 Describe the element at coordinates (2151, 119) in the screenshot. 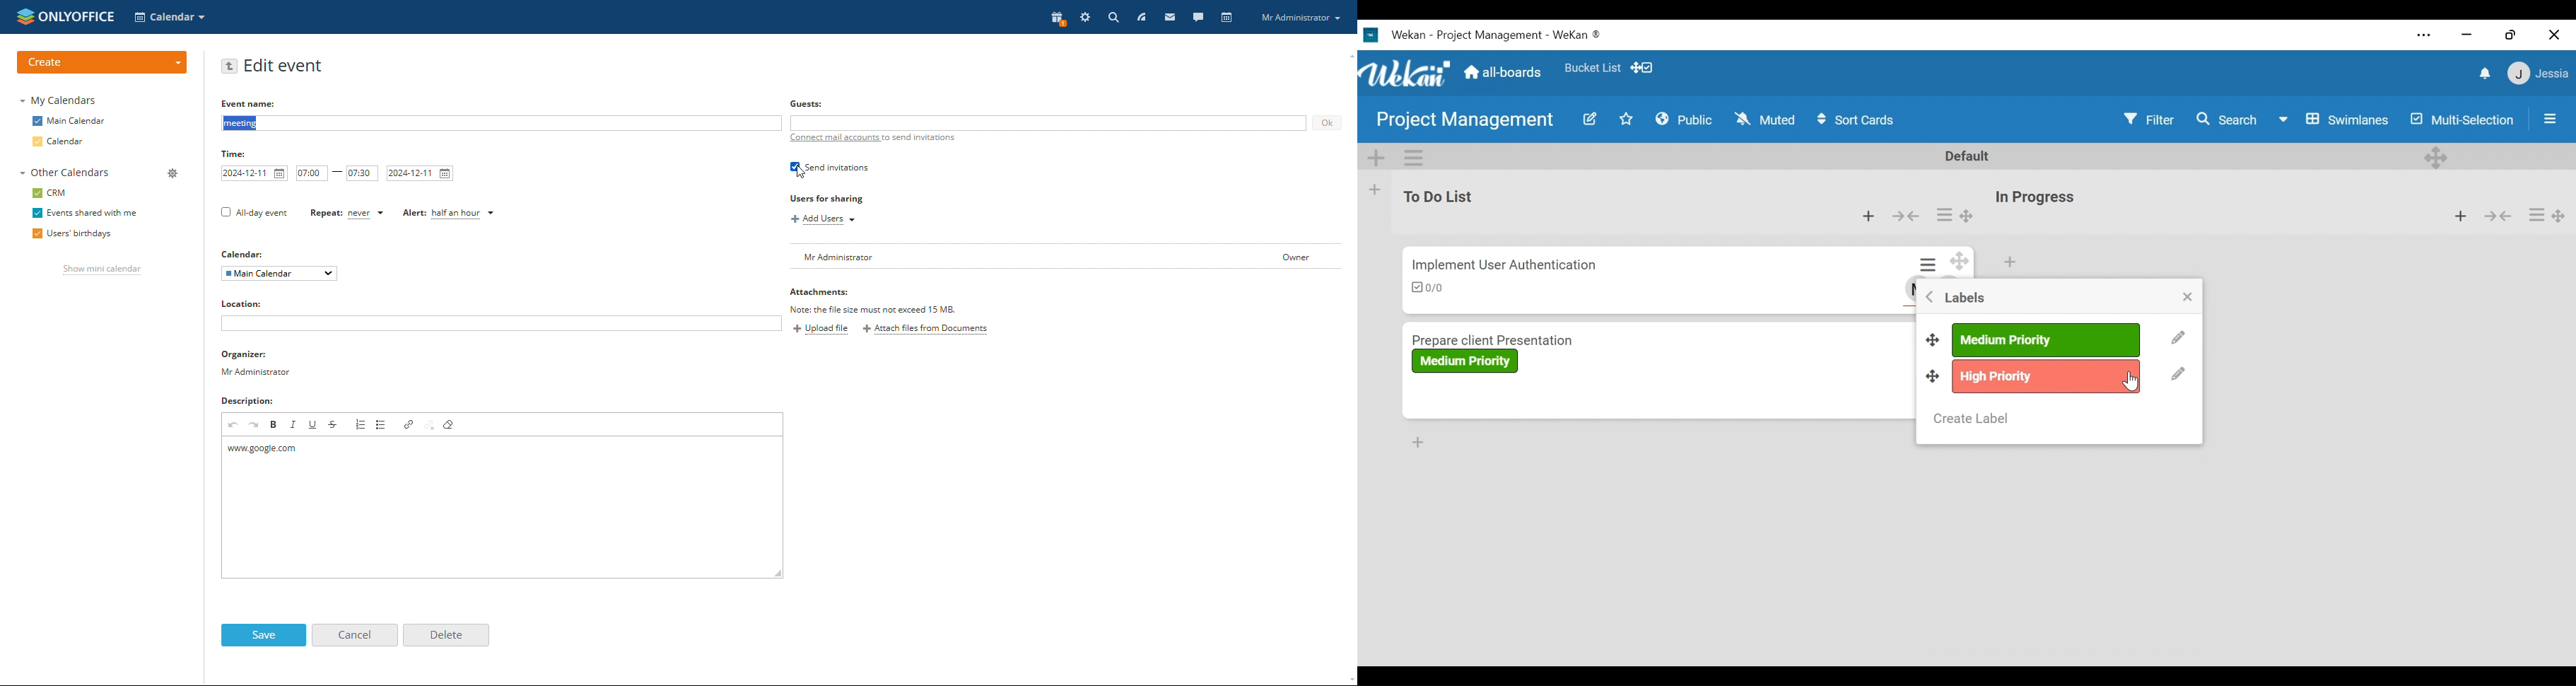

I see `Filter` at that location.